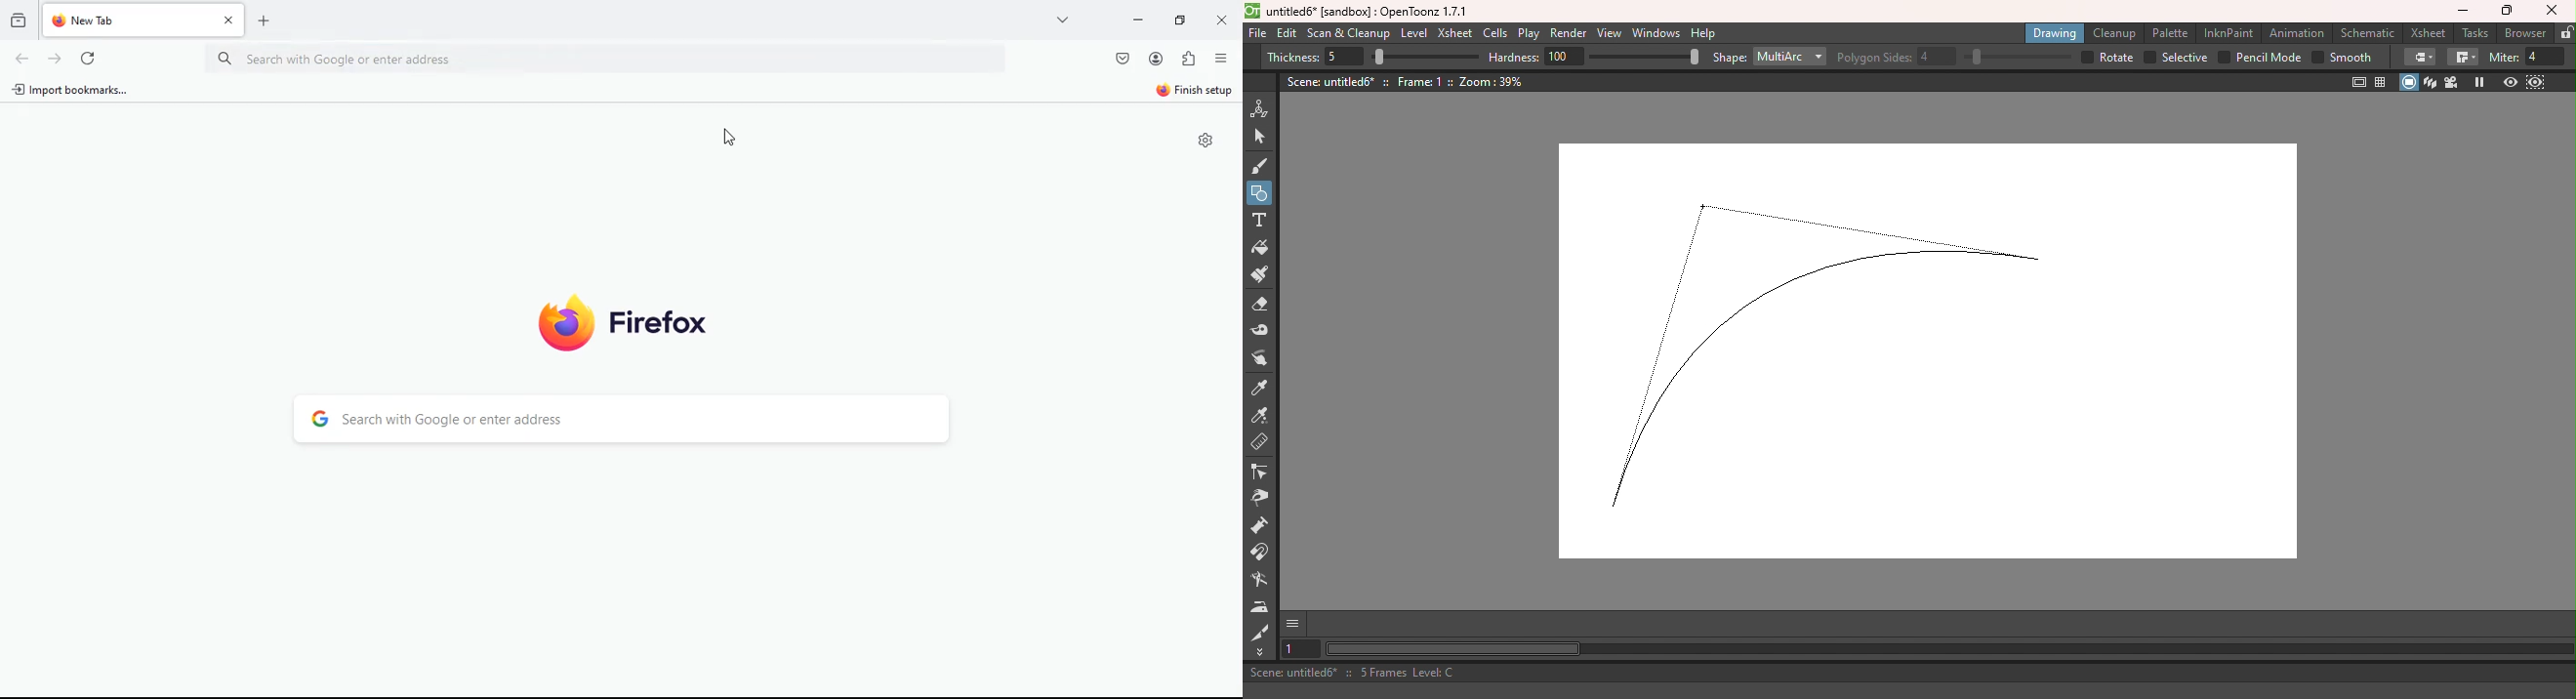 The height and width of the screenshot is (700, 2576). I want to click on Drawing, so click(2055, 33).